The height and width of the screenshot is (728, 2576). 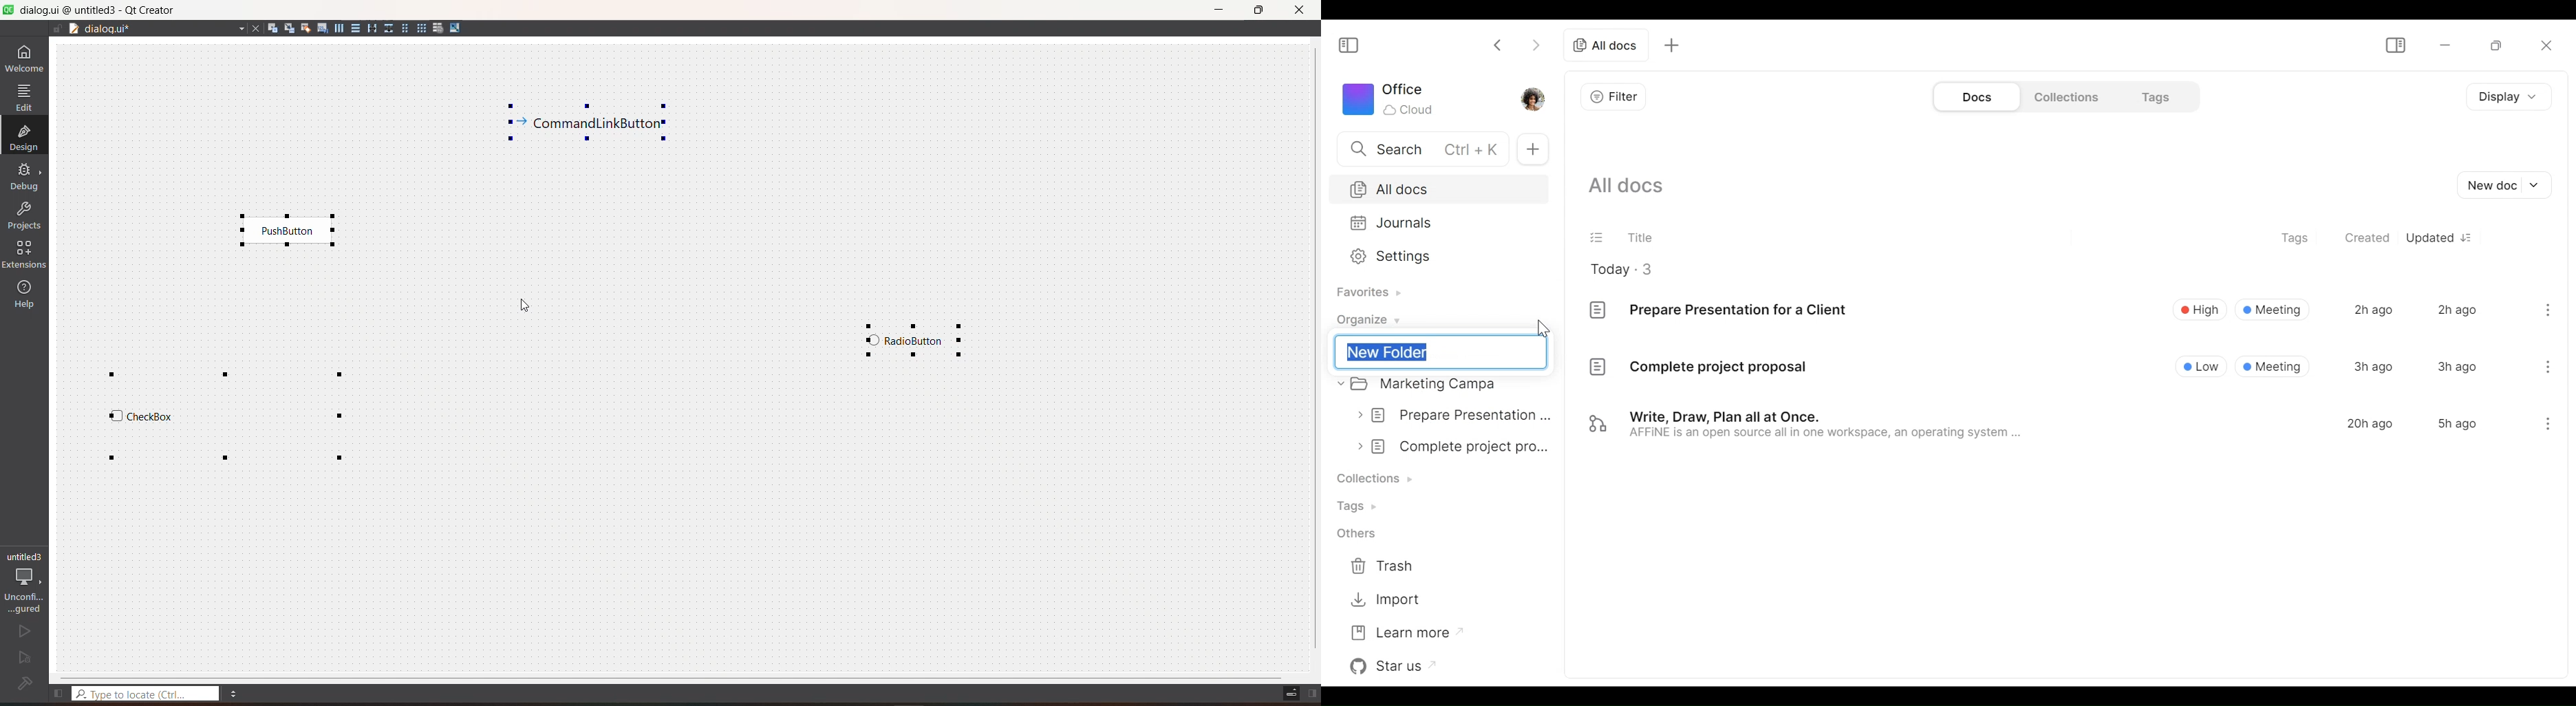 What do you see at coordinates (24, 659) in the screenshot?
I see `run and debug` at bounding box center [24, 659].